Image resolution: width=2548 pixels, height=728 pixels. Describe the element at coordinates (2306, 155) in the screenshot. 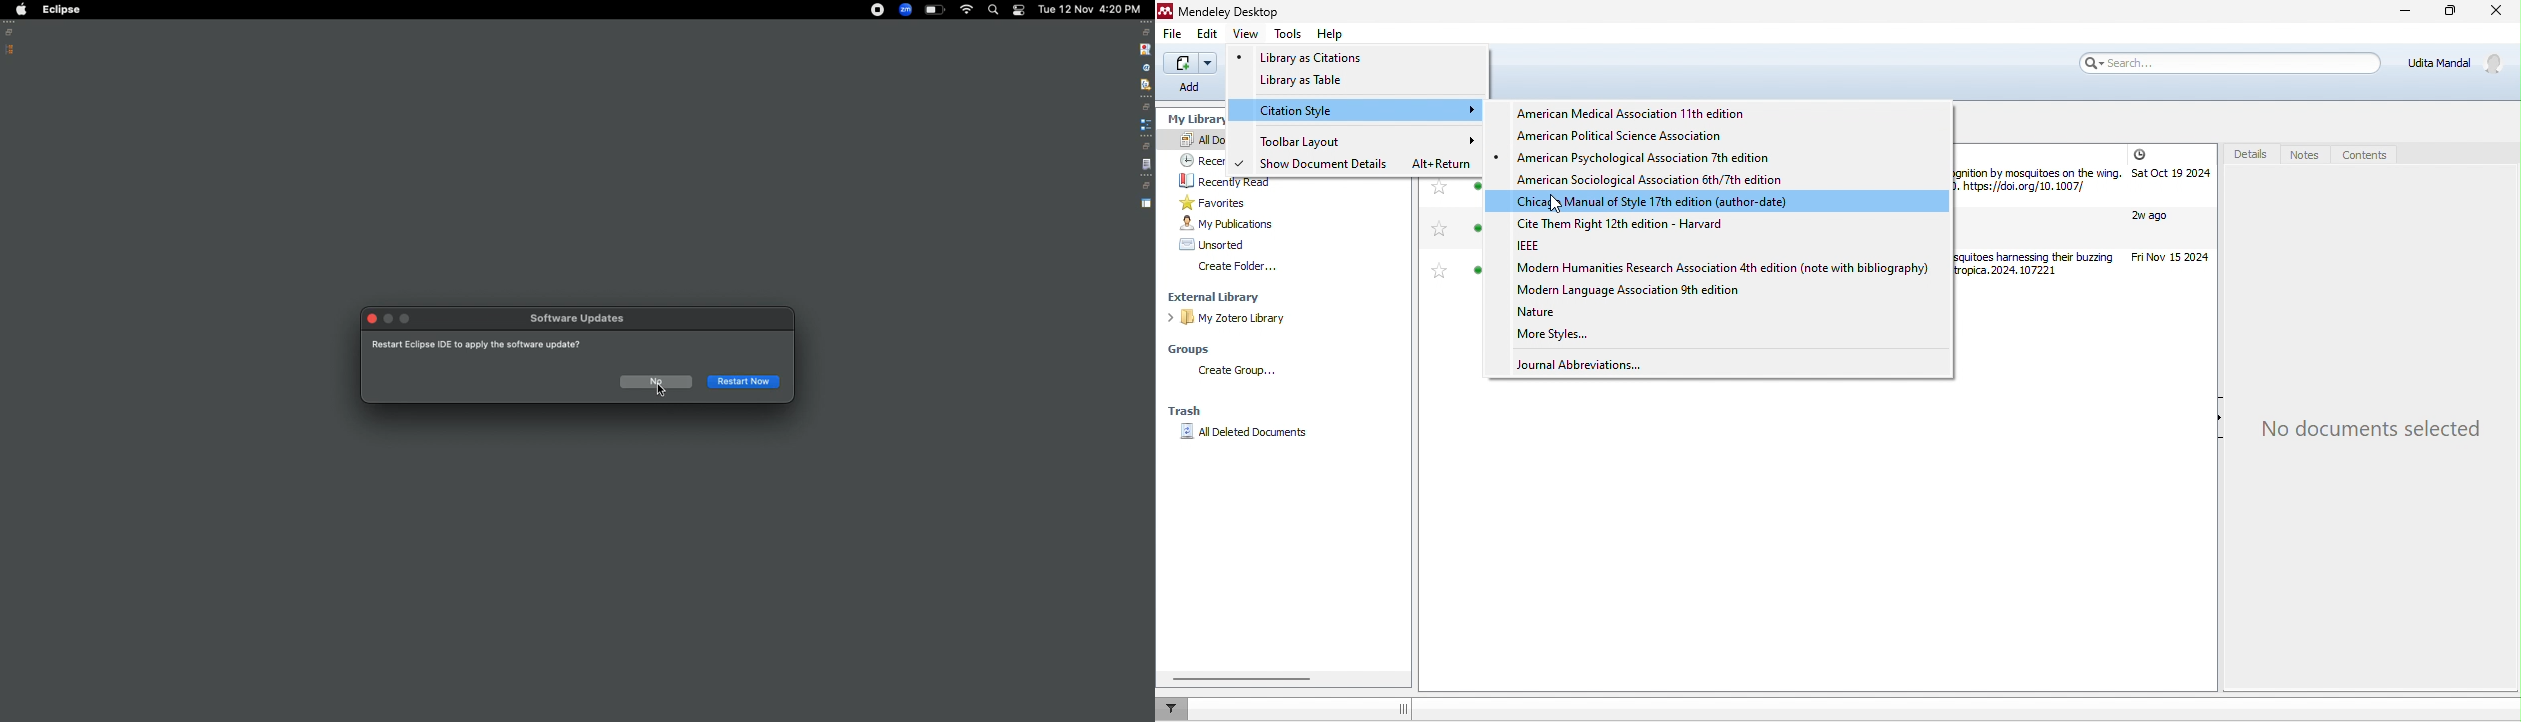

I see `notes` at that location.